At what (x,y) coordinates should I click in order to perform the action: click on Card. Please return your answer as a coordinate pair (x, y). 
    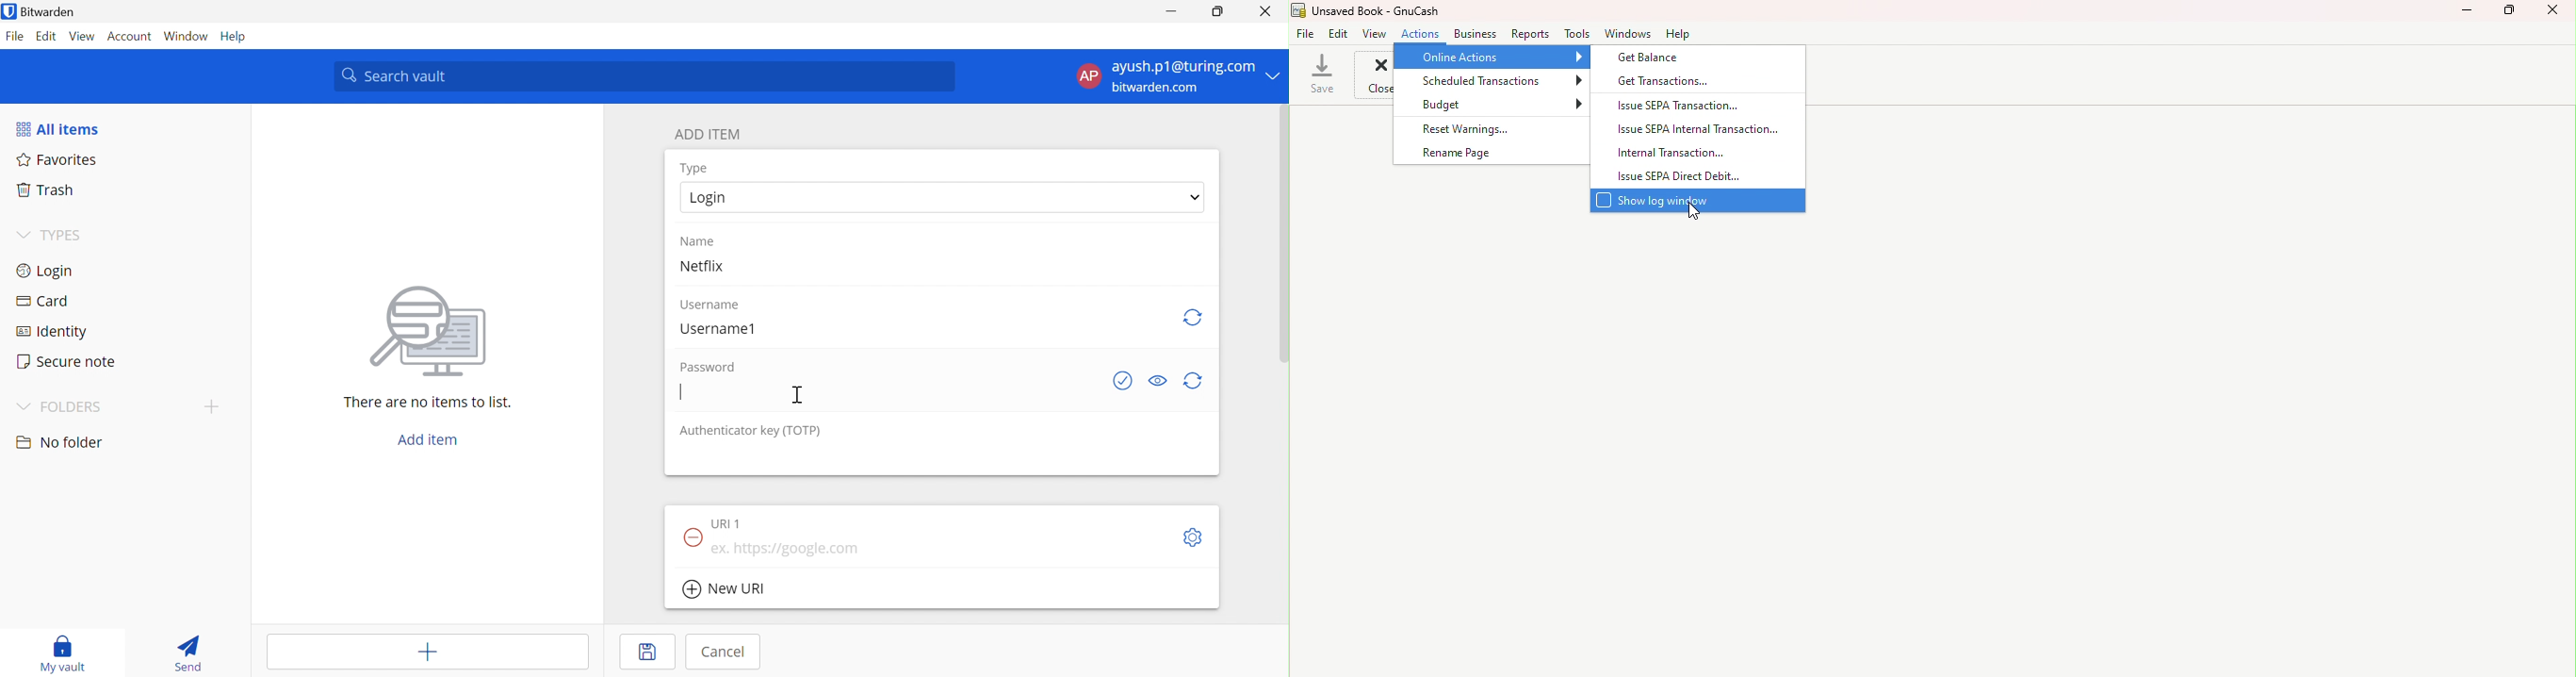
    Looking at the image, I should click on (40, 299).